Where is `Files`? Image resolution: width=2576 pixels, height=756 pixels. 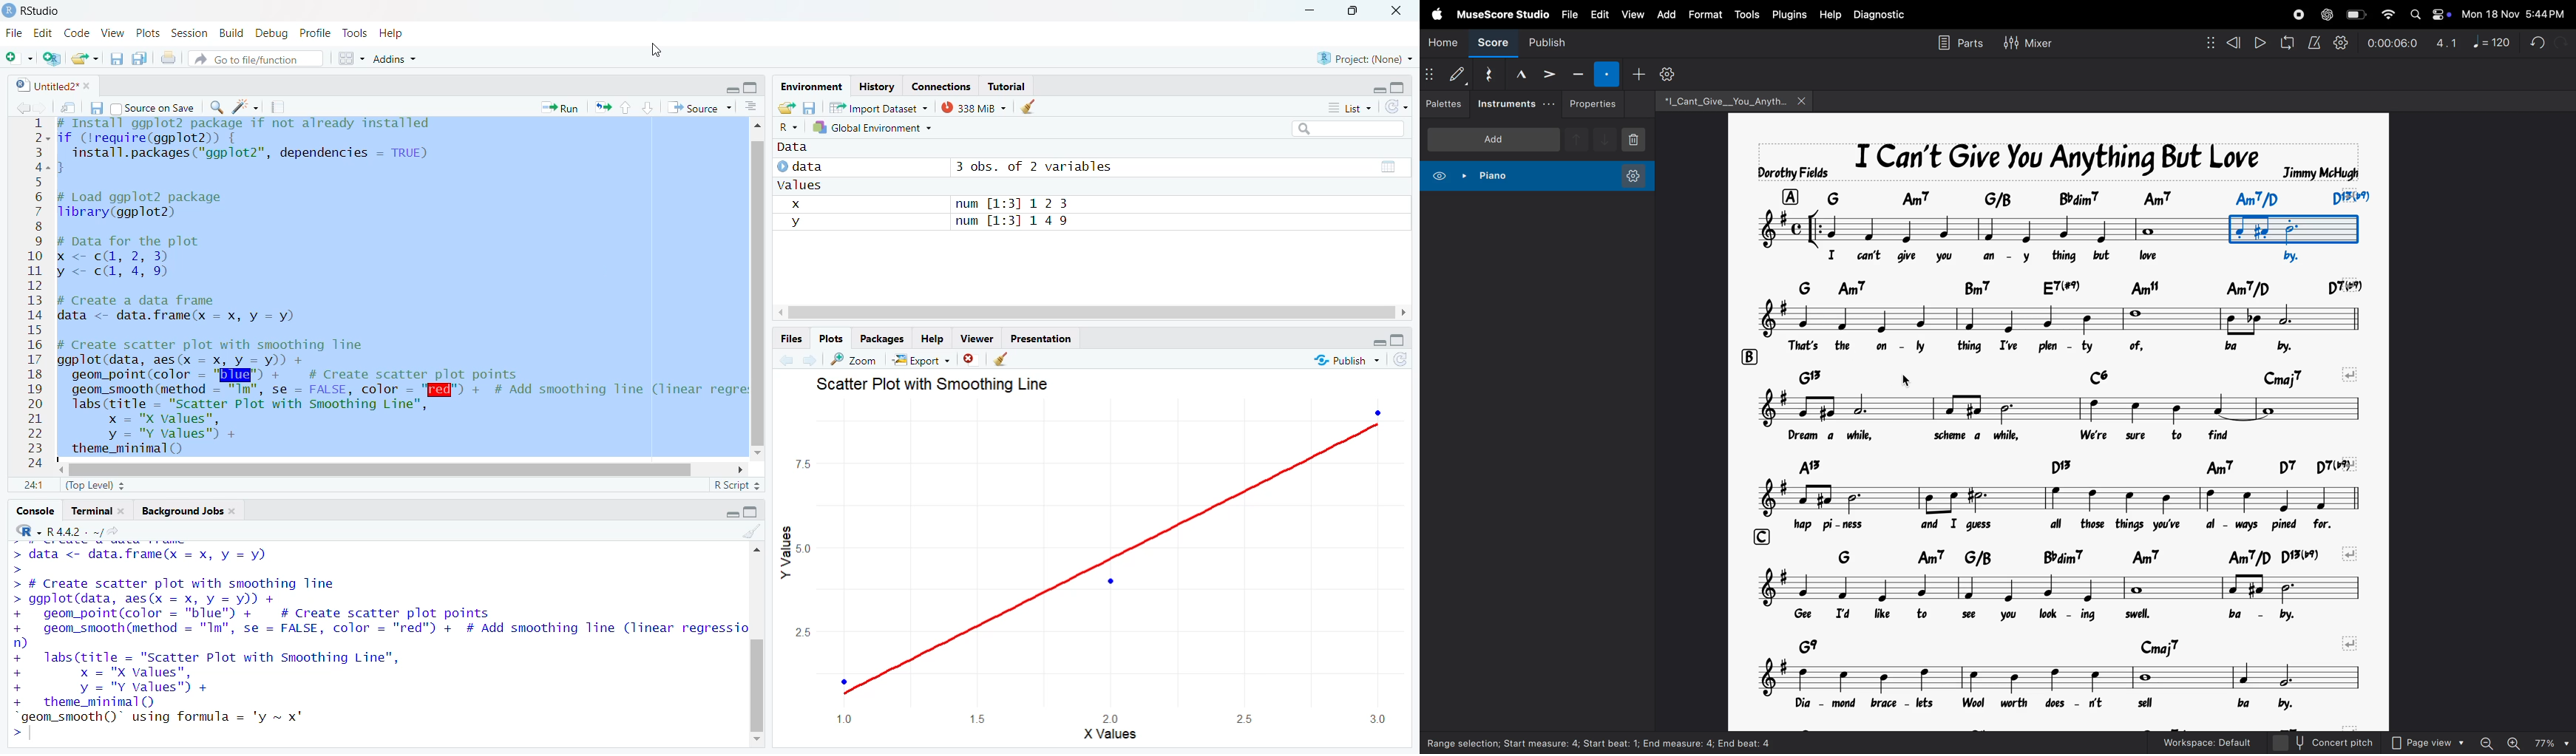
Files is located at coordinates (789, 339).